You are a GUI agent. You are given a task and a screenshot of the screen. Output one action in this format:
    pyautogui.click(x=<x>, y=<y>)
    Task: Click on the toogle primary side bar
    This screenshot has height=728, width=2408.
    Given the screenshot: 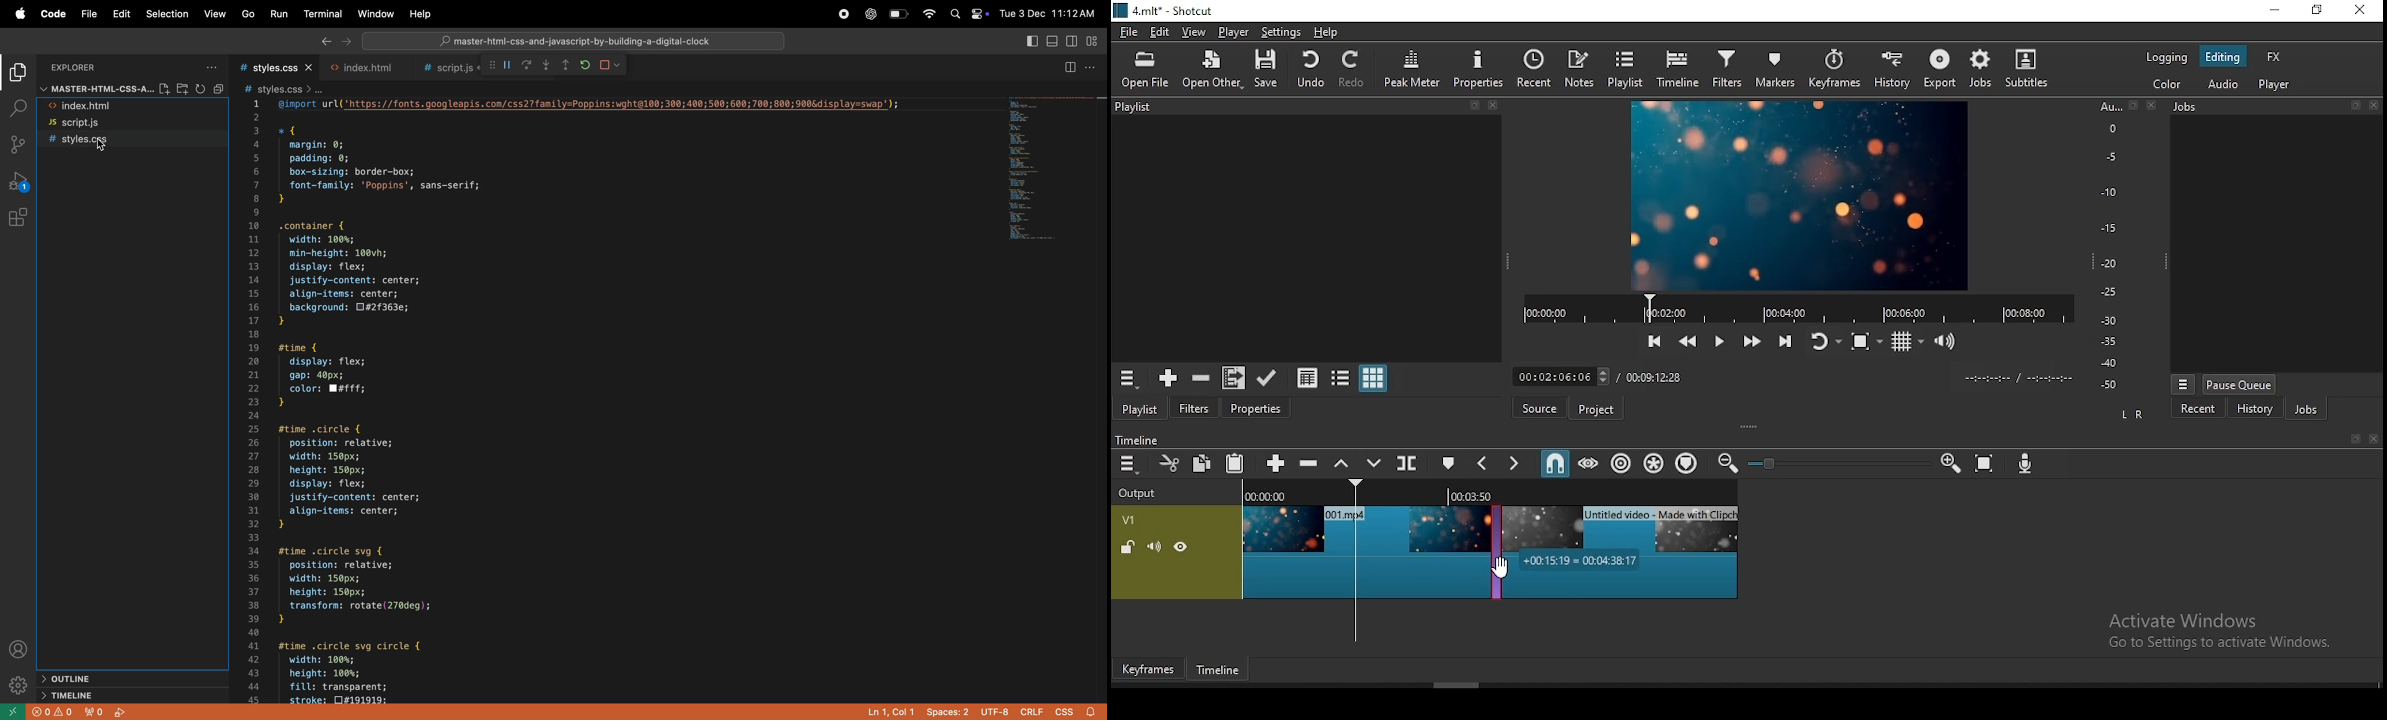 What is the action you would take?
    pyautogui.click(x=1031, y=42)
    